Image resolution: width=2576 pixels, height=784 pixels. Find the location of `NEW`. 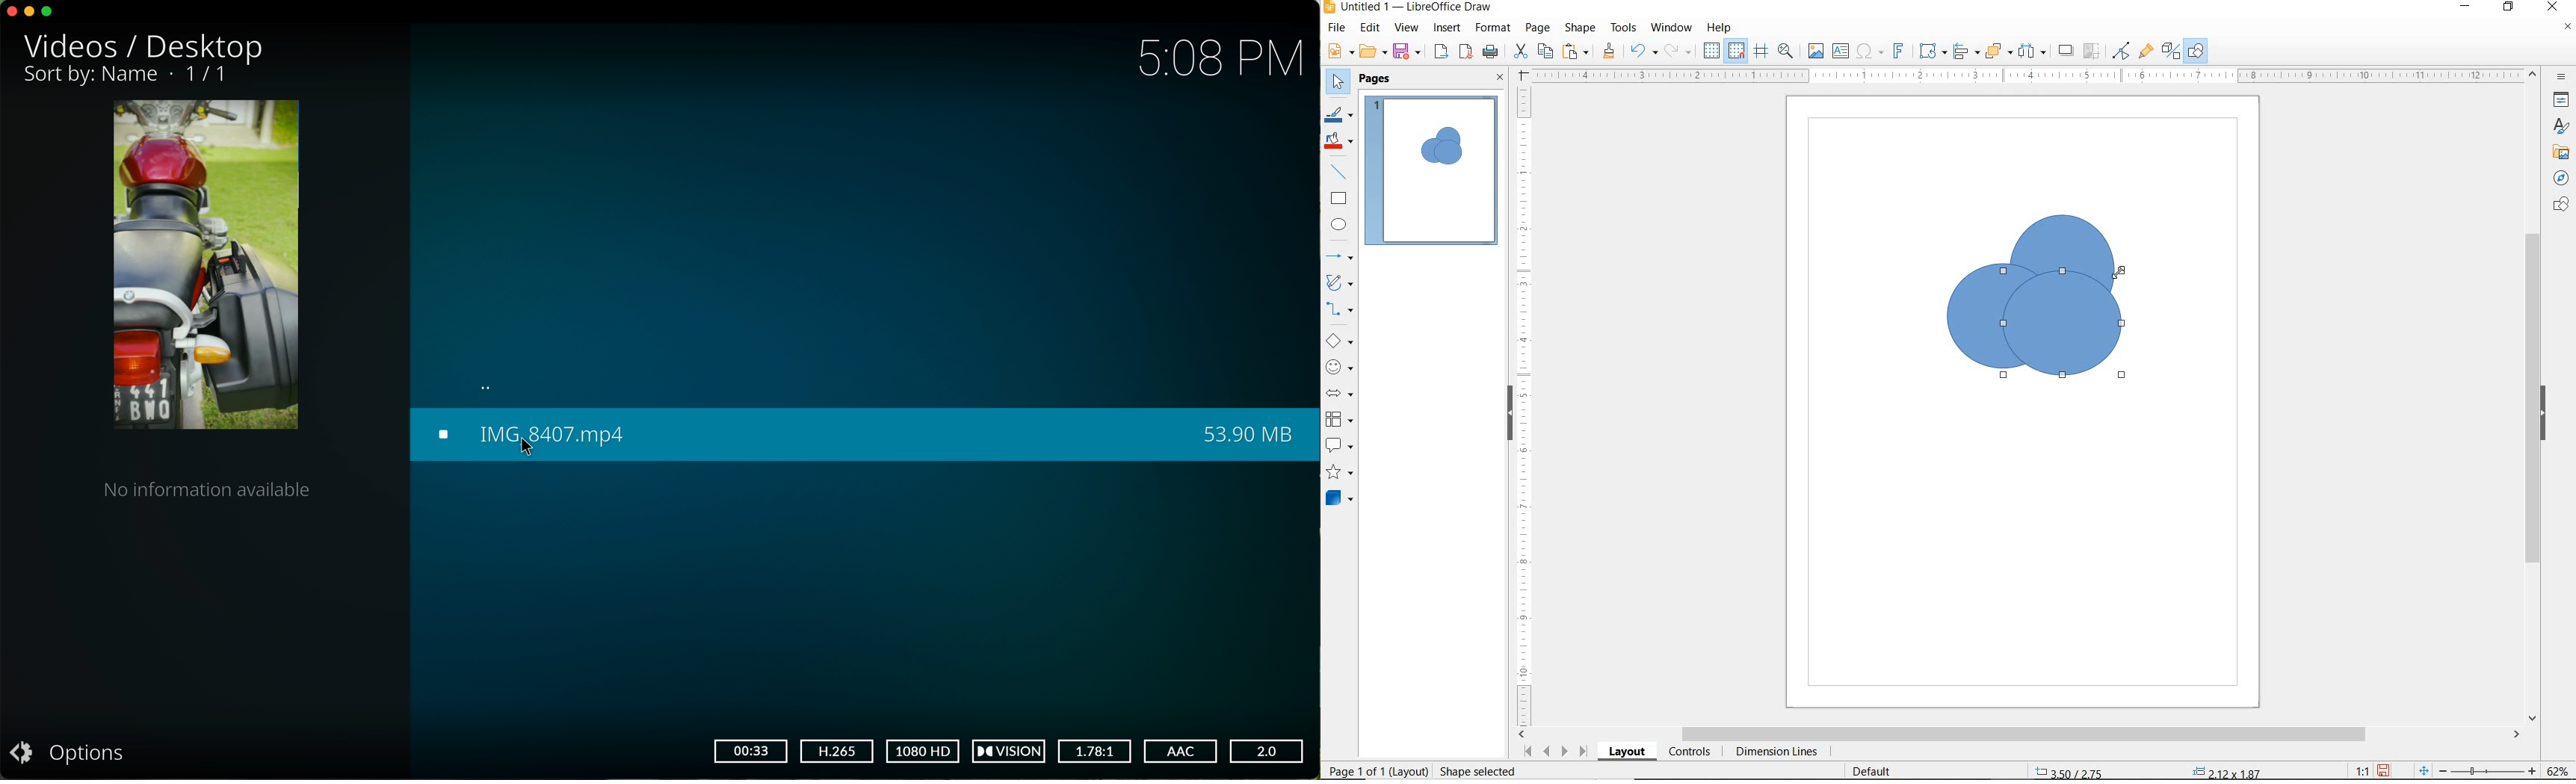

NEW is located at coordinates (1338, 52).